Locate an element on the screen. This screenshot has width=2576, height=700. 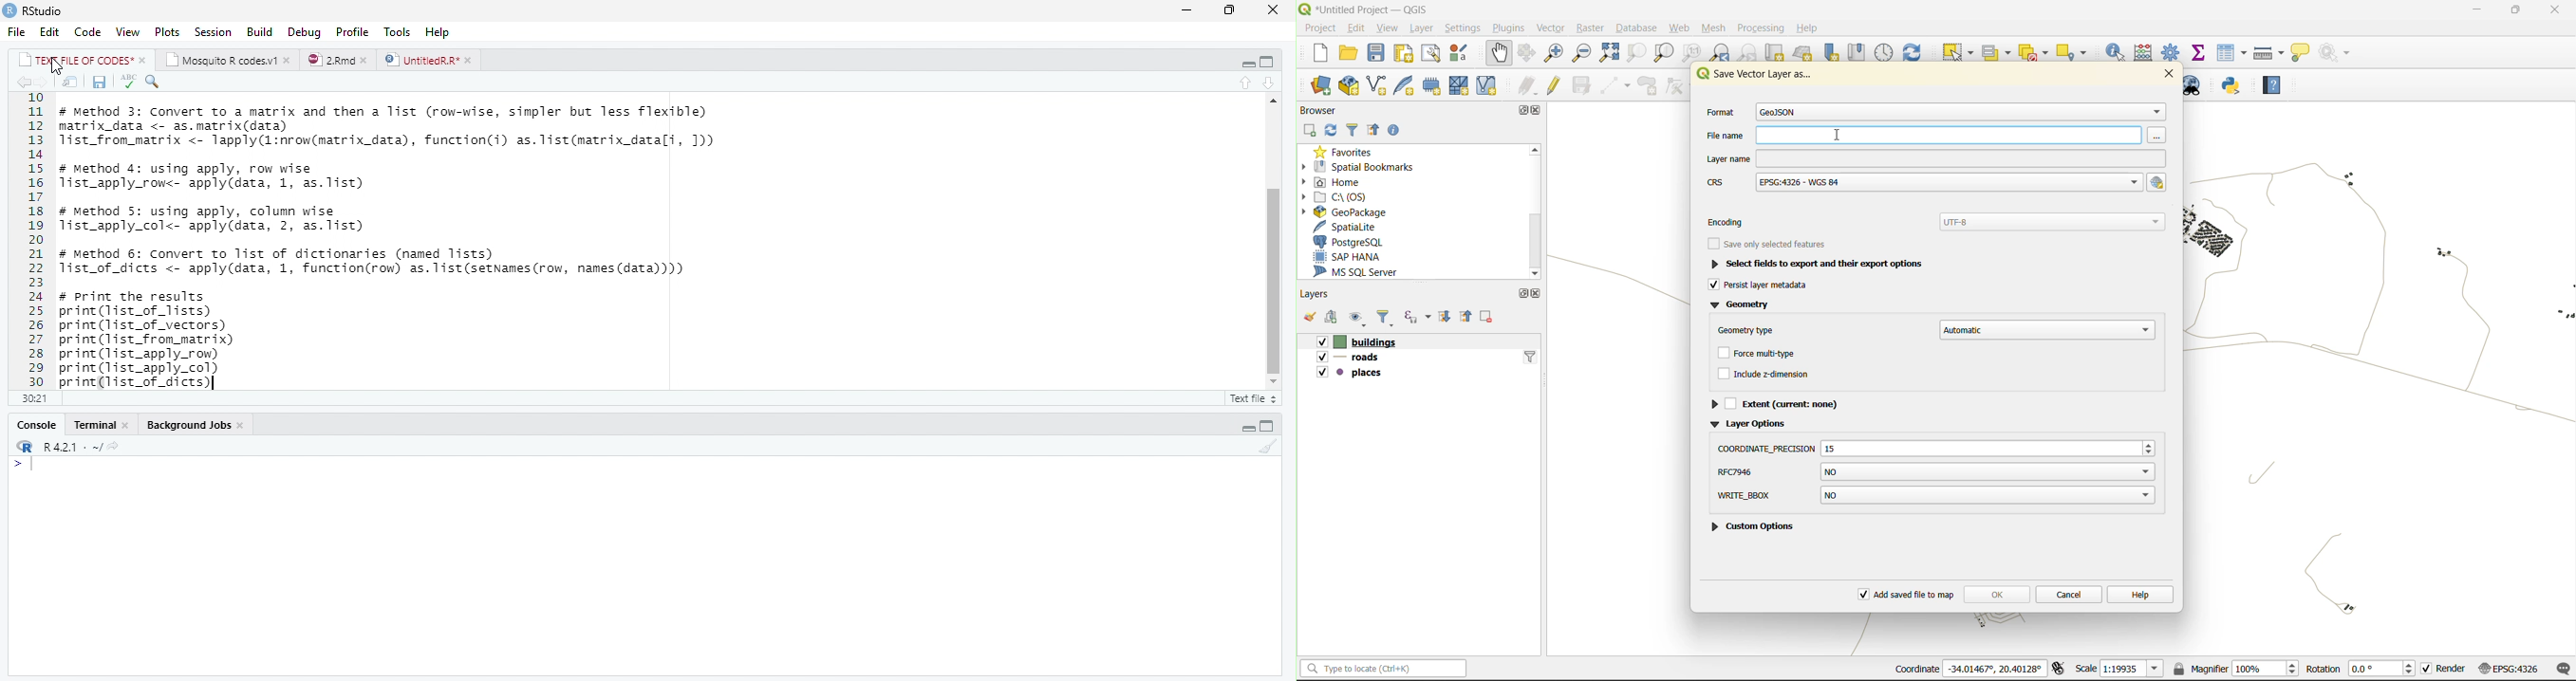
new geopackage is located at coordinates (1348, 87).